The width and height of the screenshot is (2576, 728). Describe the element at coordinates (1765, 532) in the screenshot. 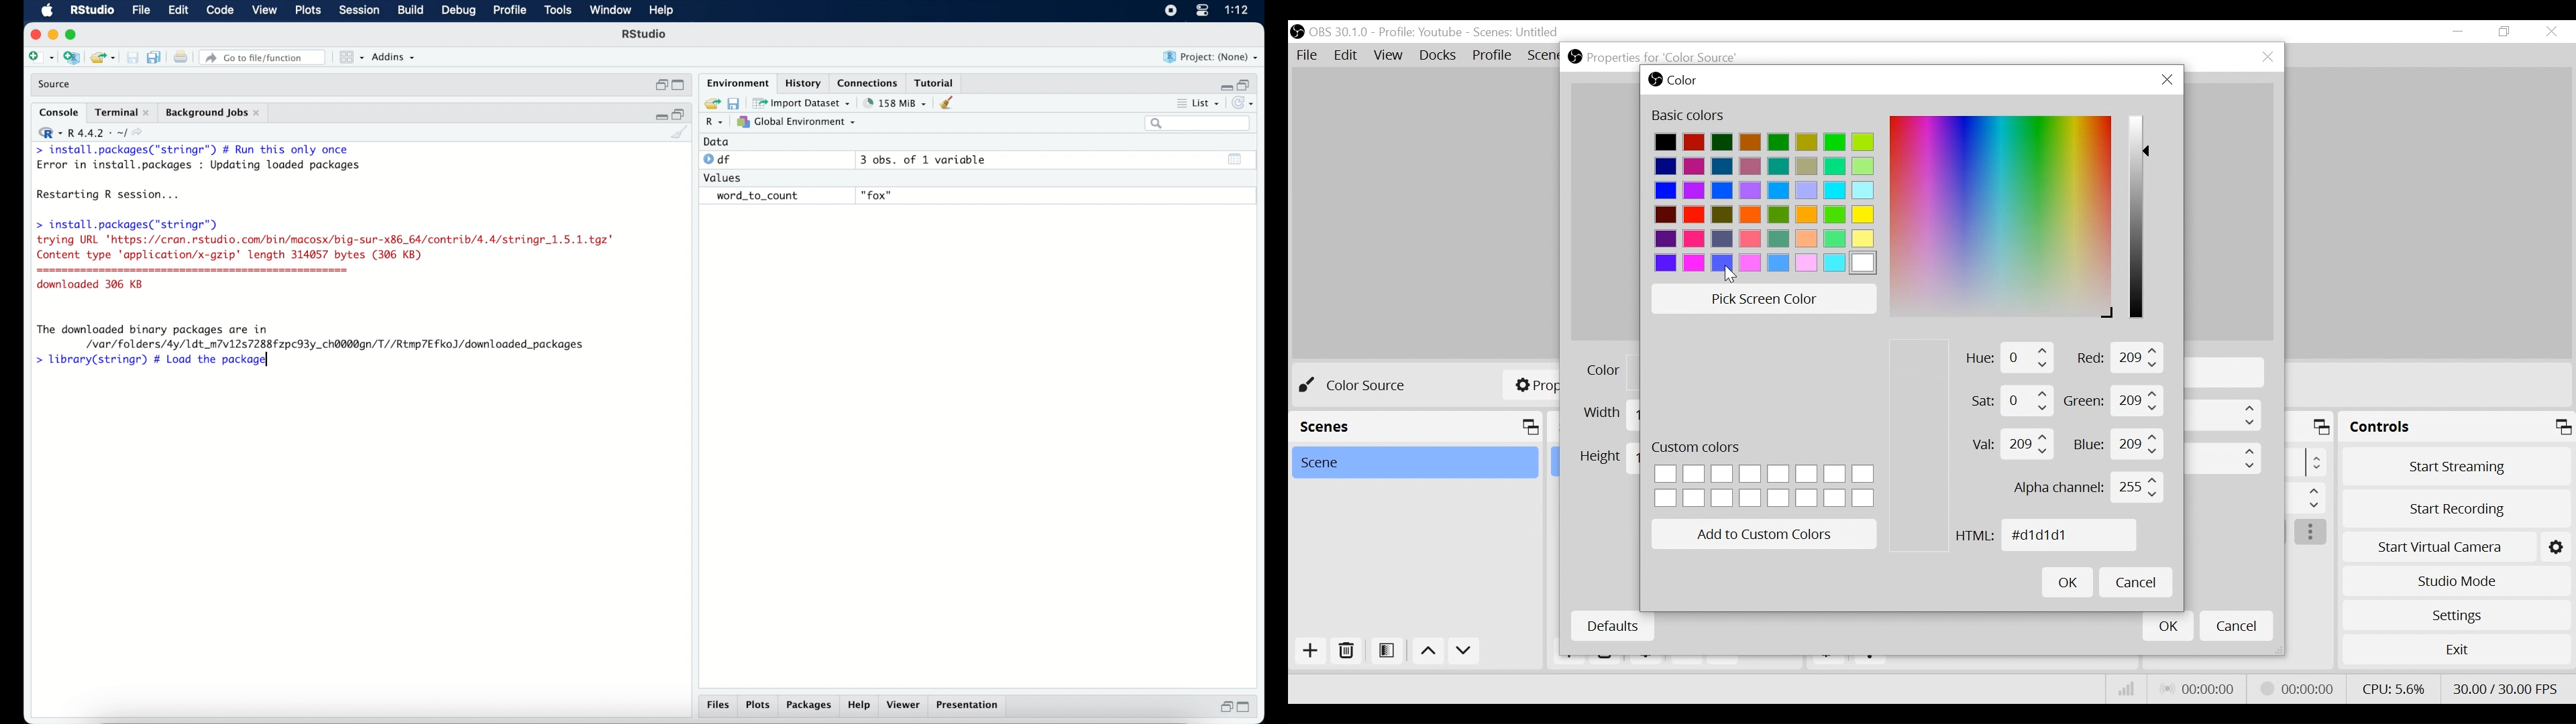

I see `Add to Custom Colors` at that location.